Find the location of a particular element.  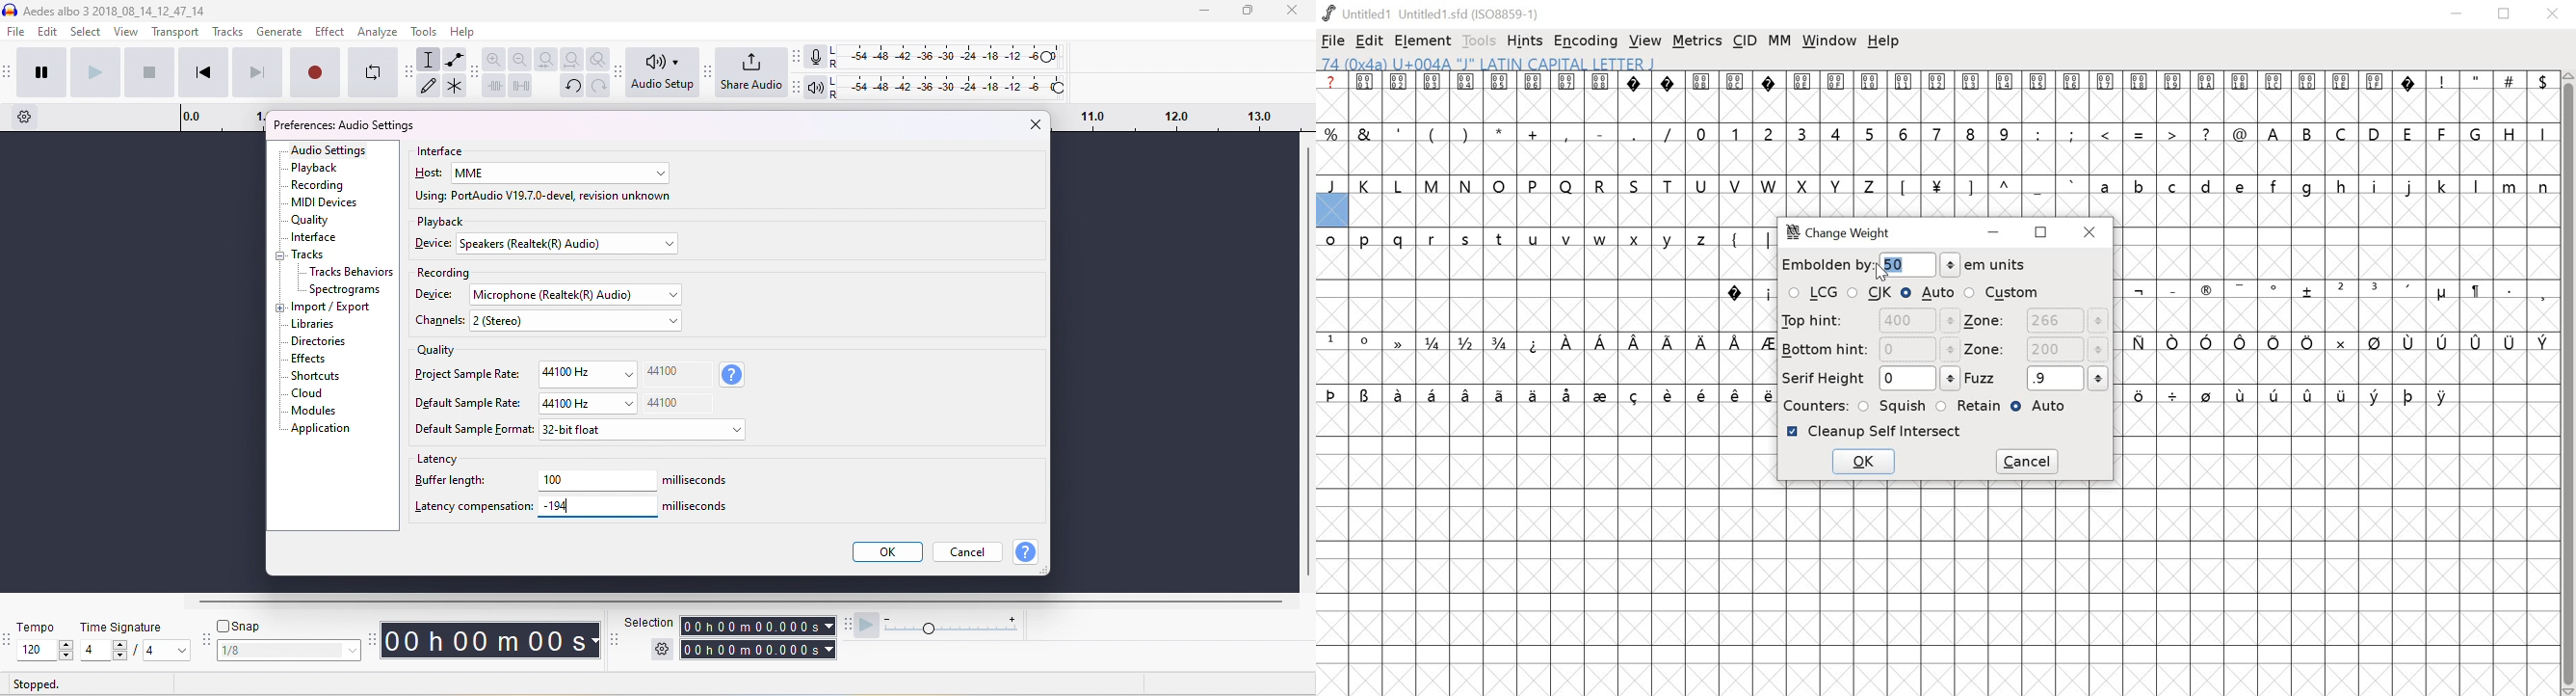

interface is located at coordinates (313, 238).